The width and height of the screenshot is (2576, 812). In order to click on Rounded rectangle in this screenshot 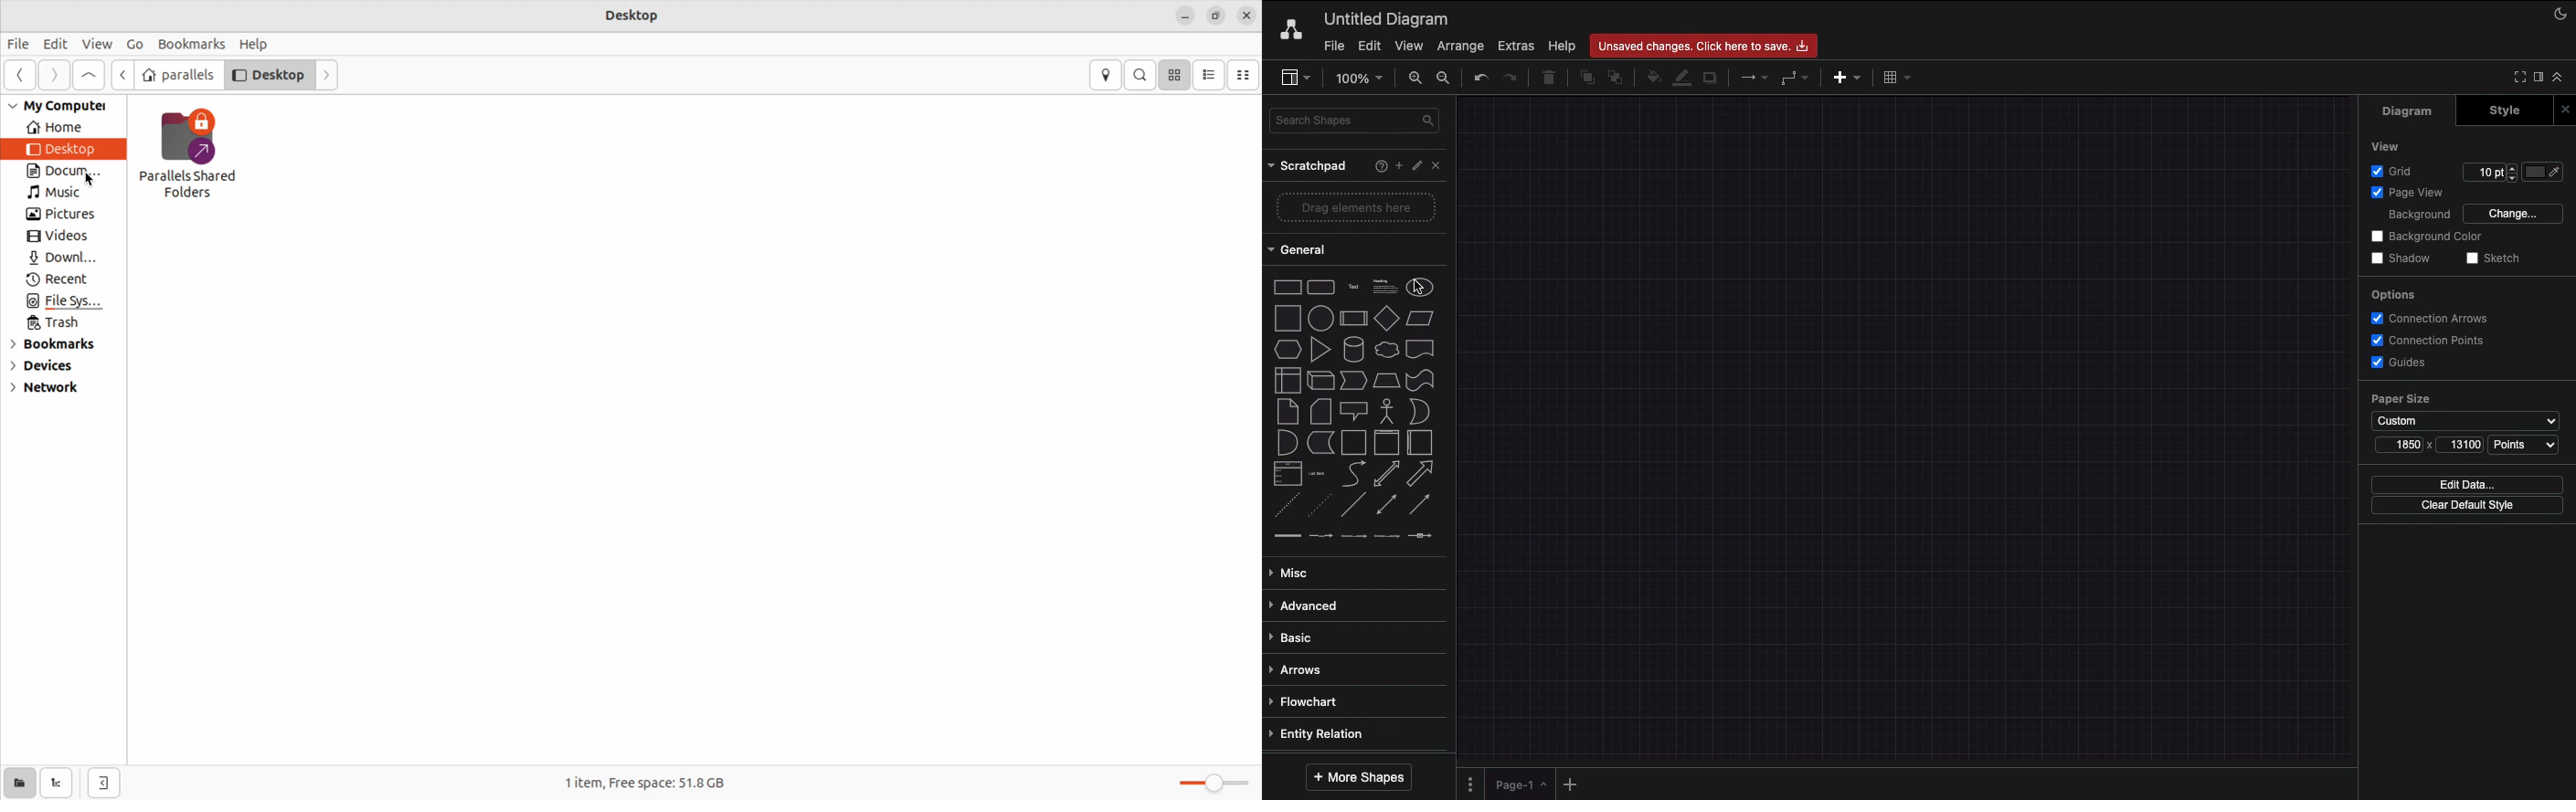, I will do `click(1321, 286)`.